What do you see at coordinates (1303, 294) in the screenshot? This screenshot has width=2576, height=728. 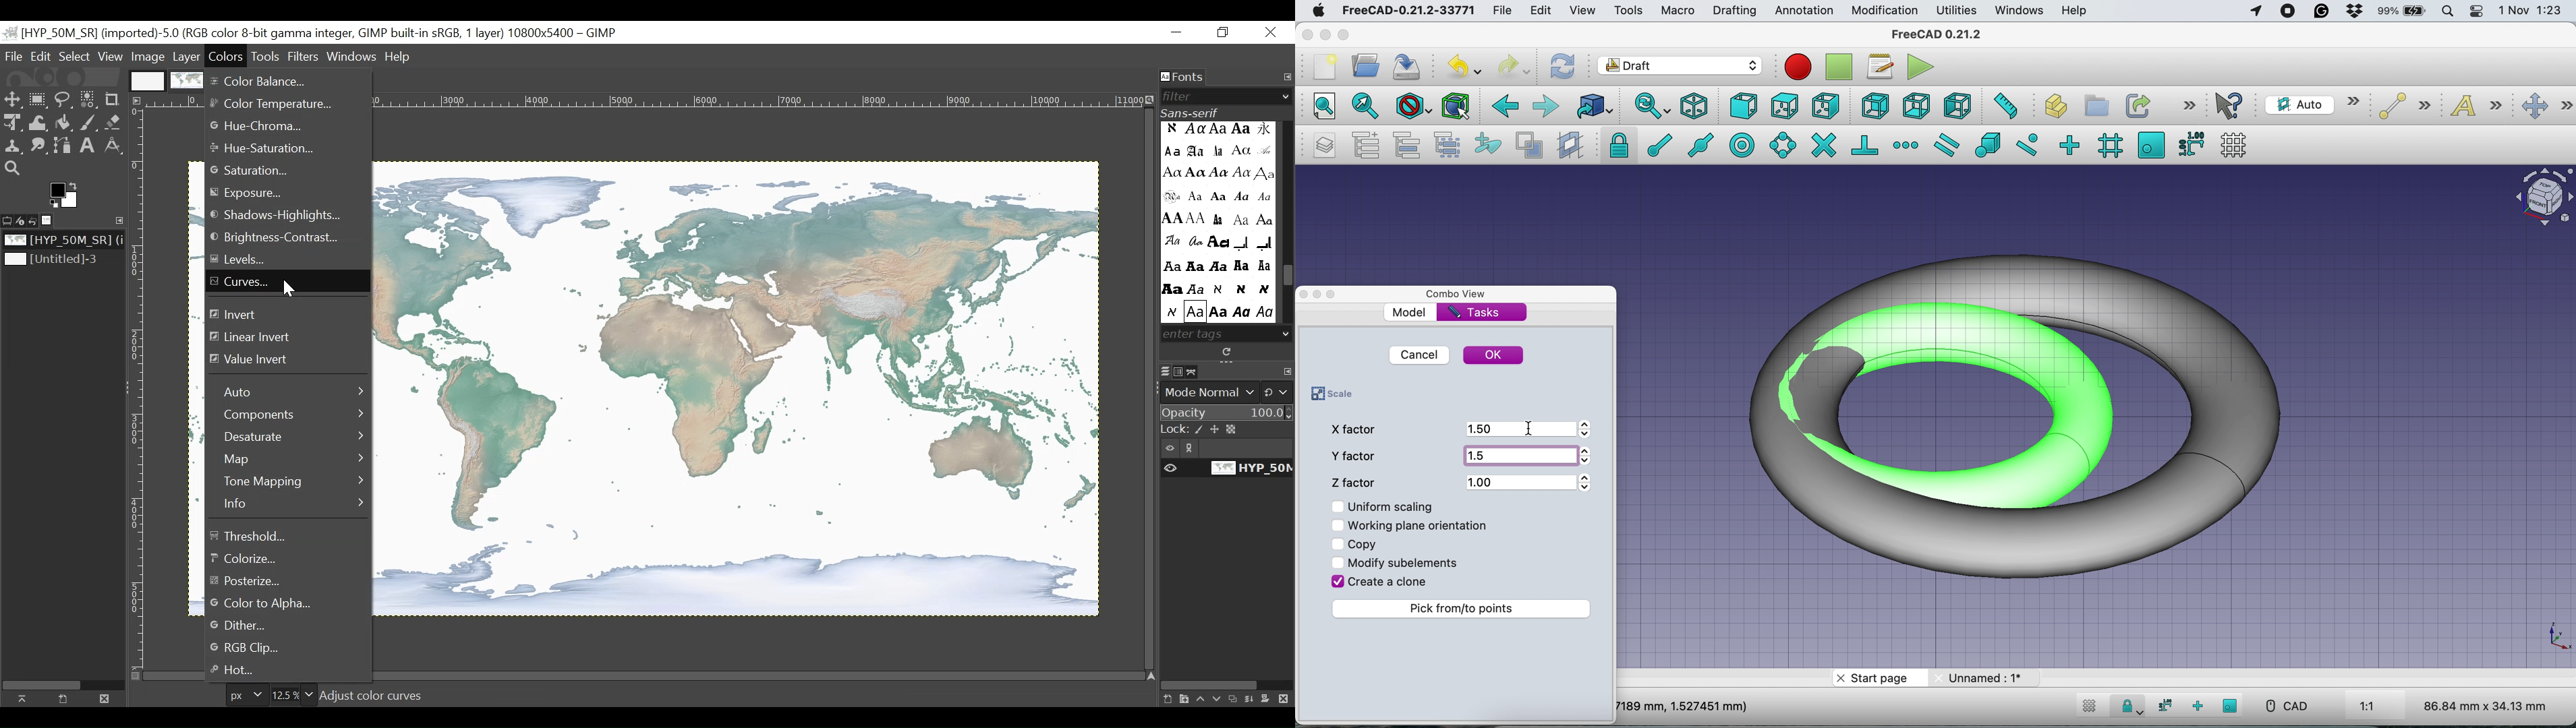 I see `close dock view` at bounding box center [1303, 294].